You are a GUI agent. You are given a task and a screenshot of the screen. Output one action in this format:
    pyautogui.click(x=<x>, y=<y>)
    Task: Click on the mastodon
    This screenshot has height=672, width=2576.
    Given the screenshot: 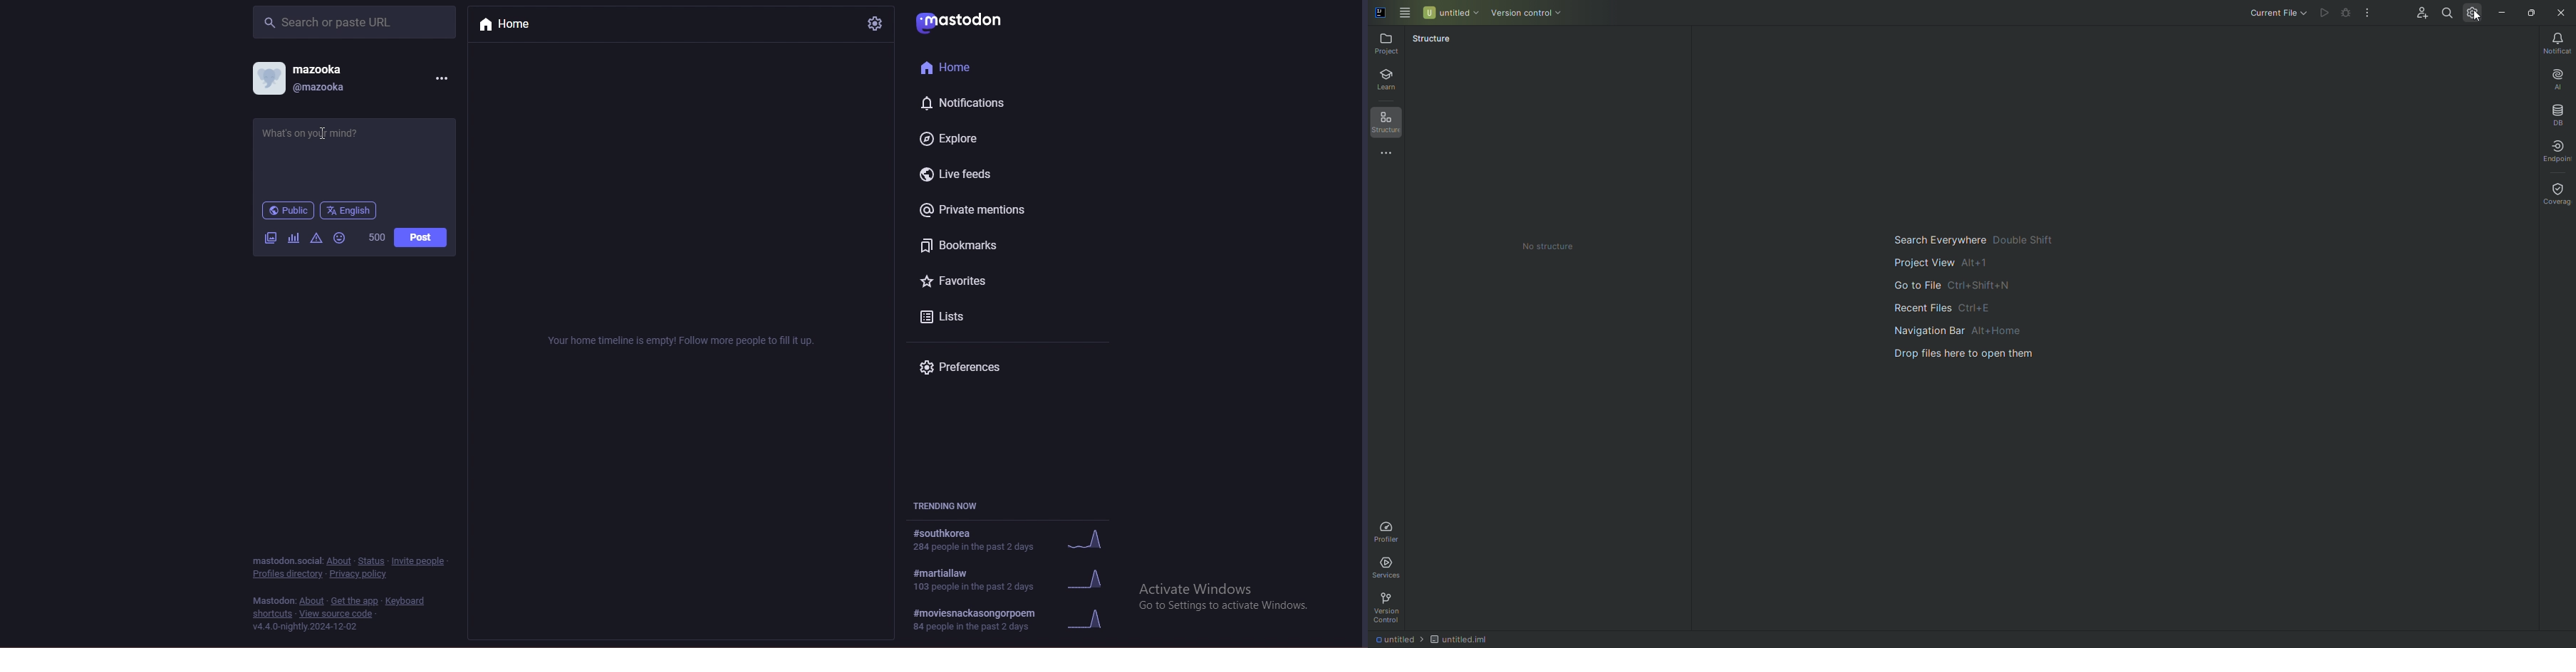 What is the action you would take?
    pyautogui.click(x=271, y=601)
    